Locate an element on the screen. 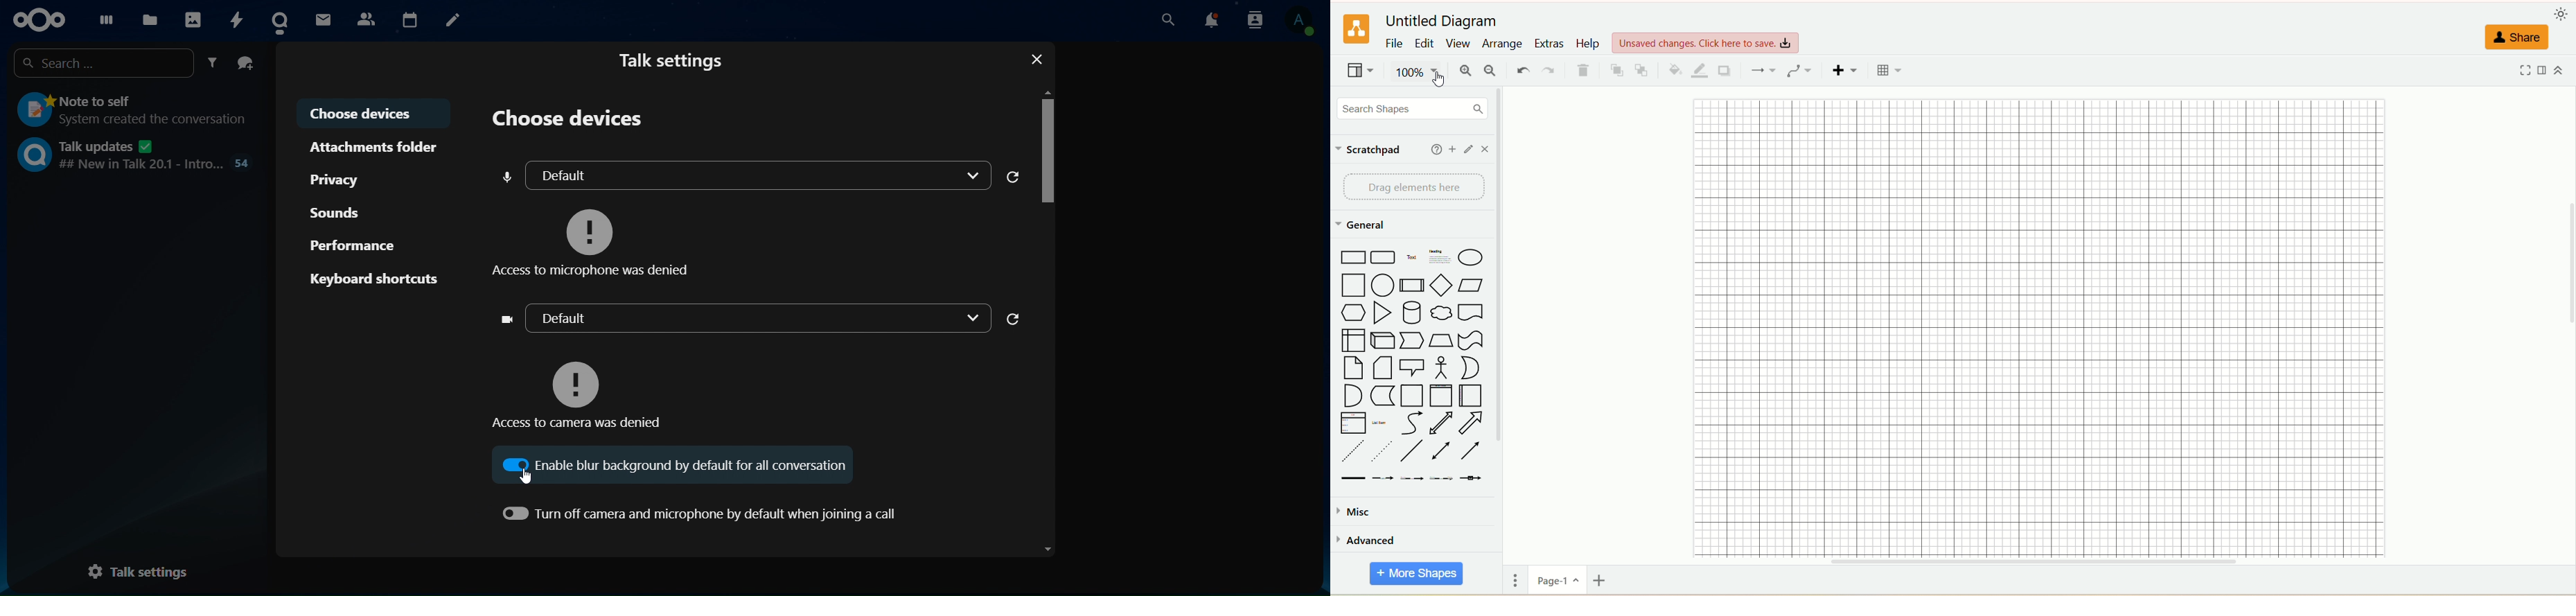 This screenshot has width=2576, height=616. cylinder is located at coordinates (1413, 312).